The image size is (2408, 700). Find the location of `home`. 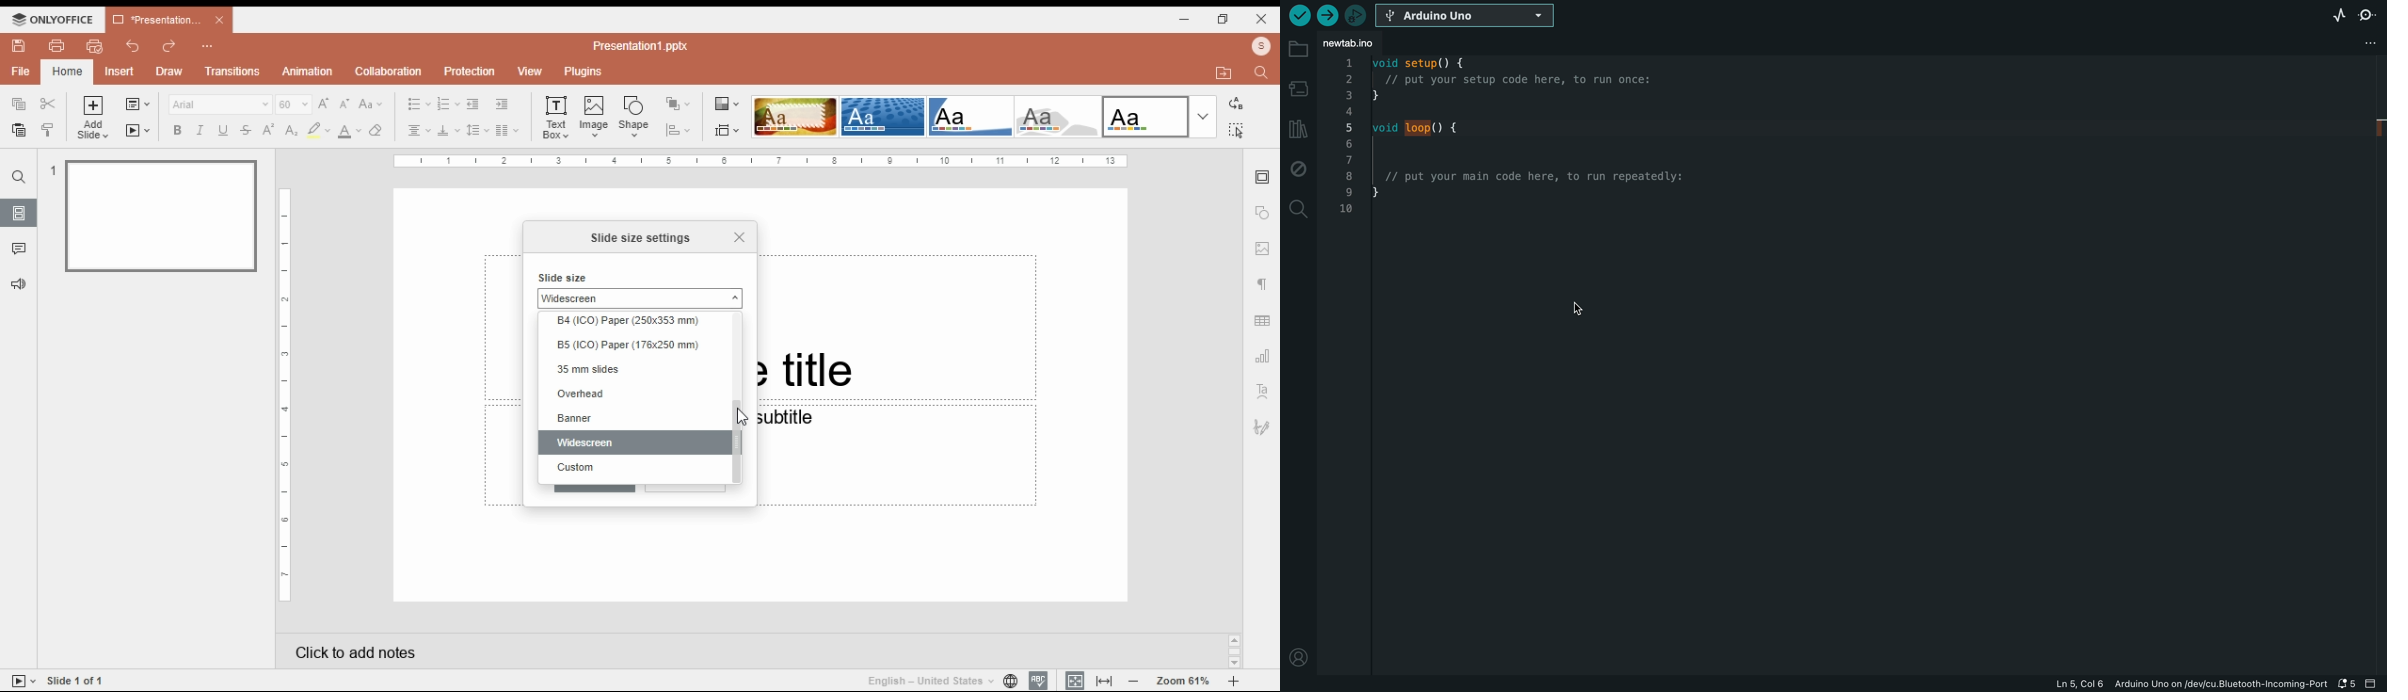

home is located at coordinates (66, 72).